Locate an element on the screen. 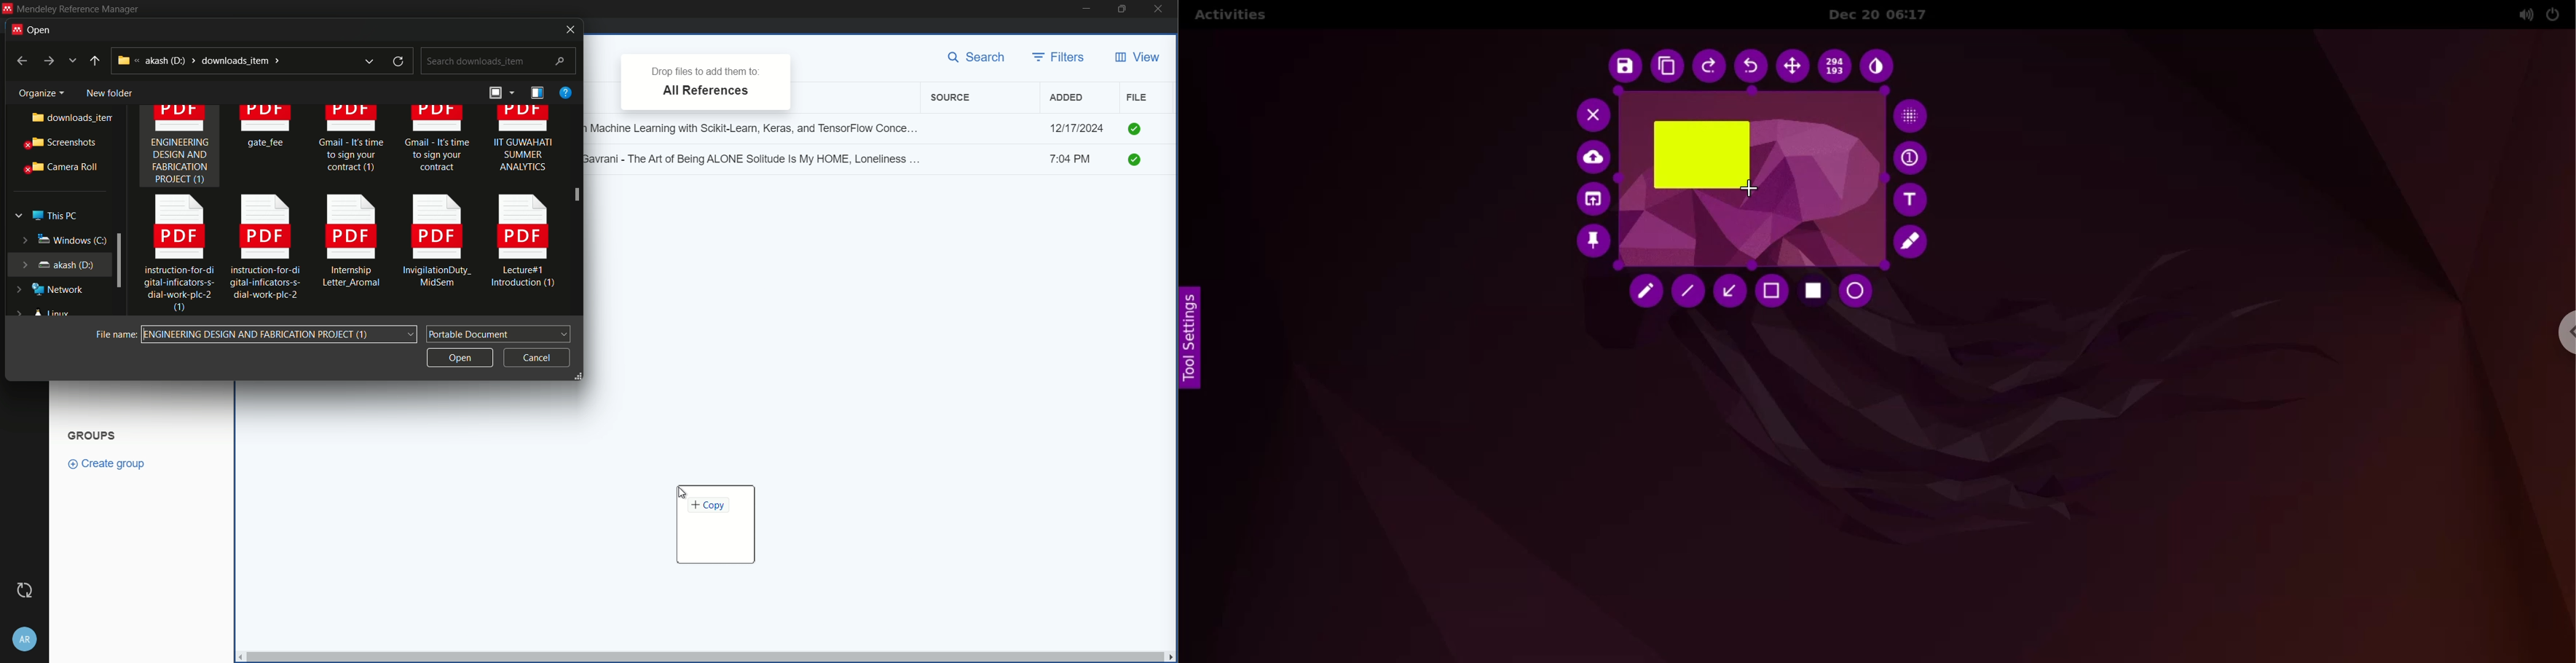  up to is located at coordinates (95, 61).